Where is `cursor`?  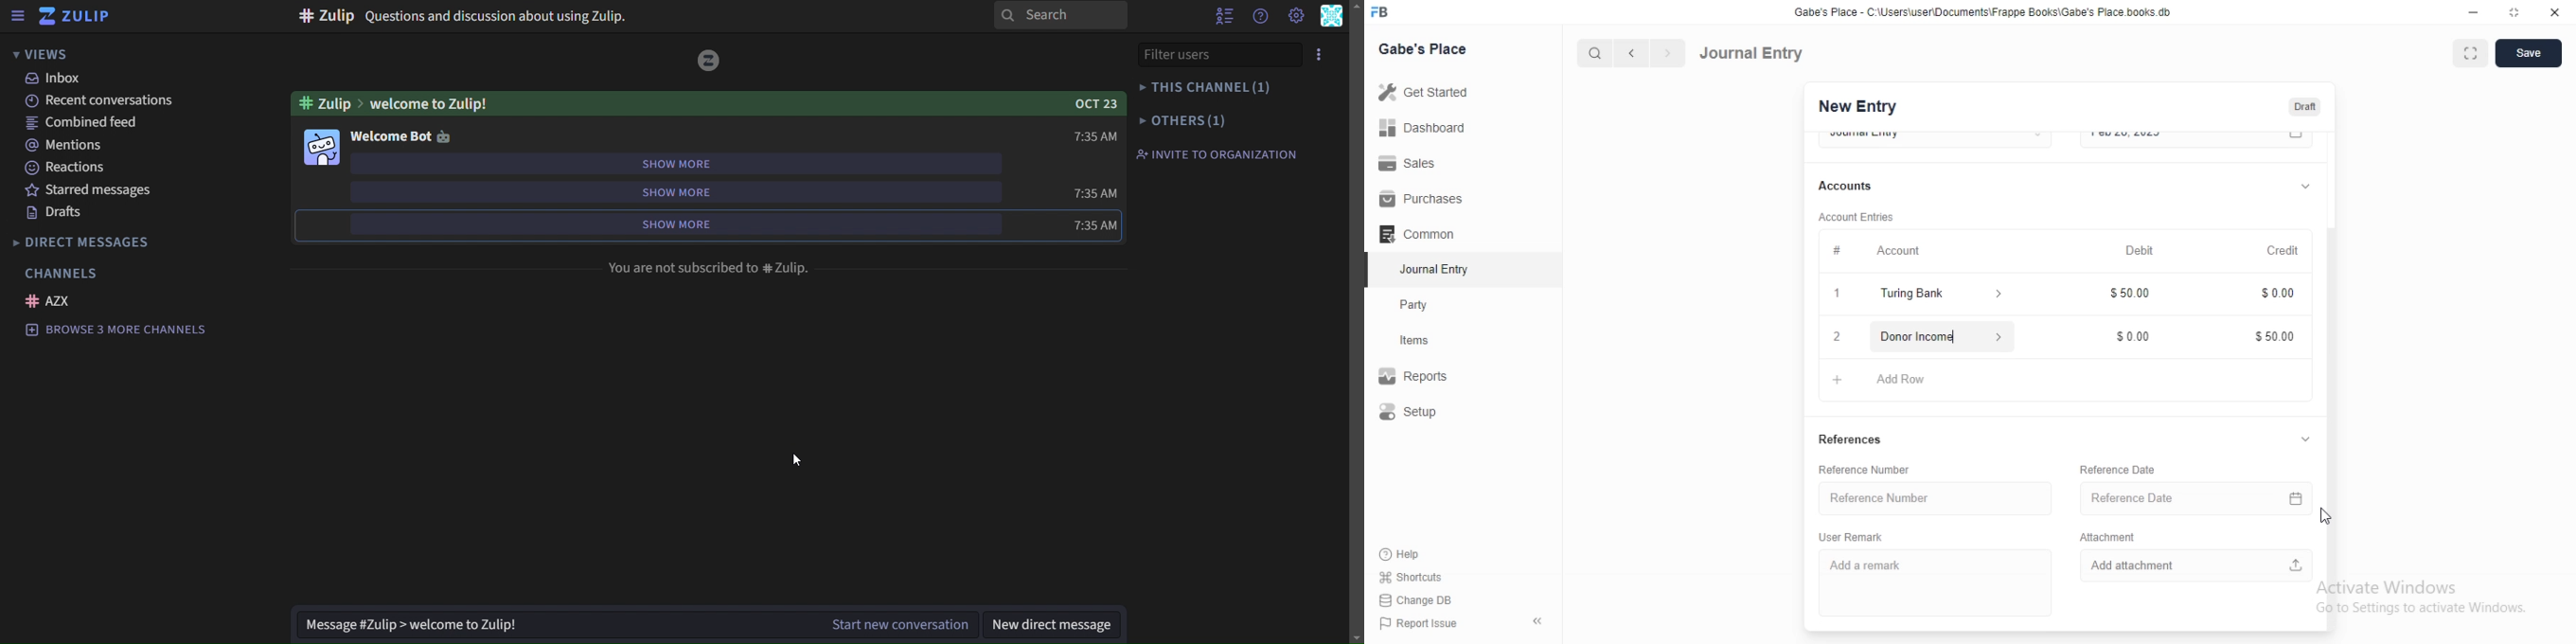 cursor is located at coordinates (798, 458).